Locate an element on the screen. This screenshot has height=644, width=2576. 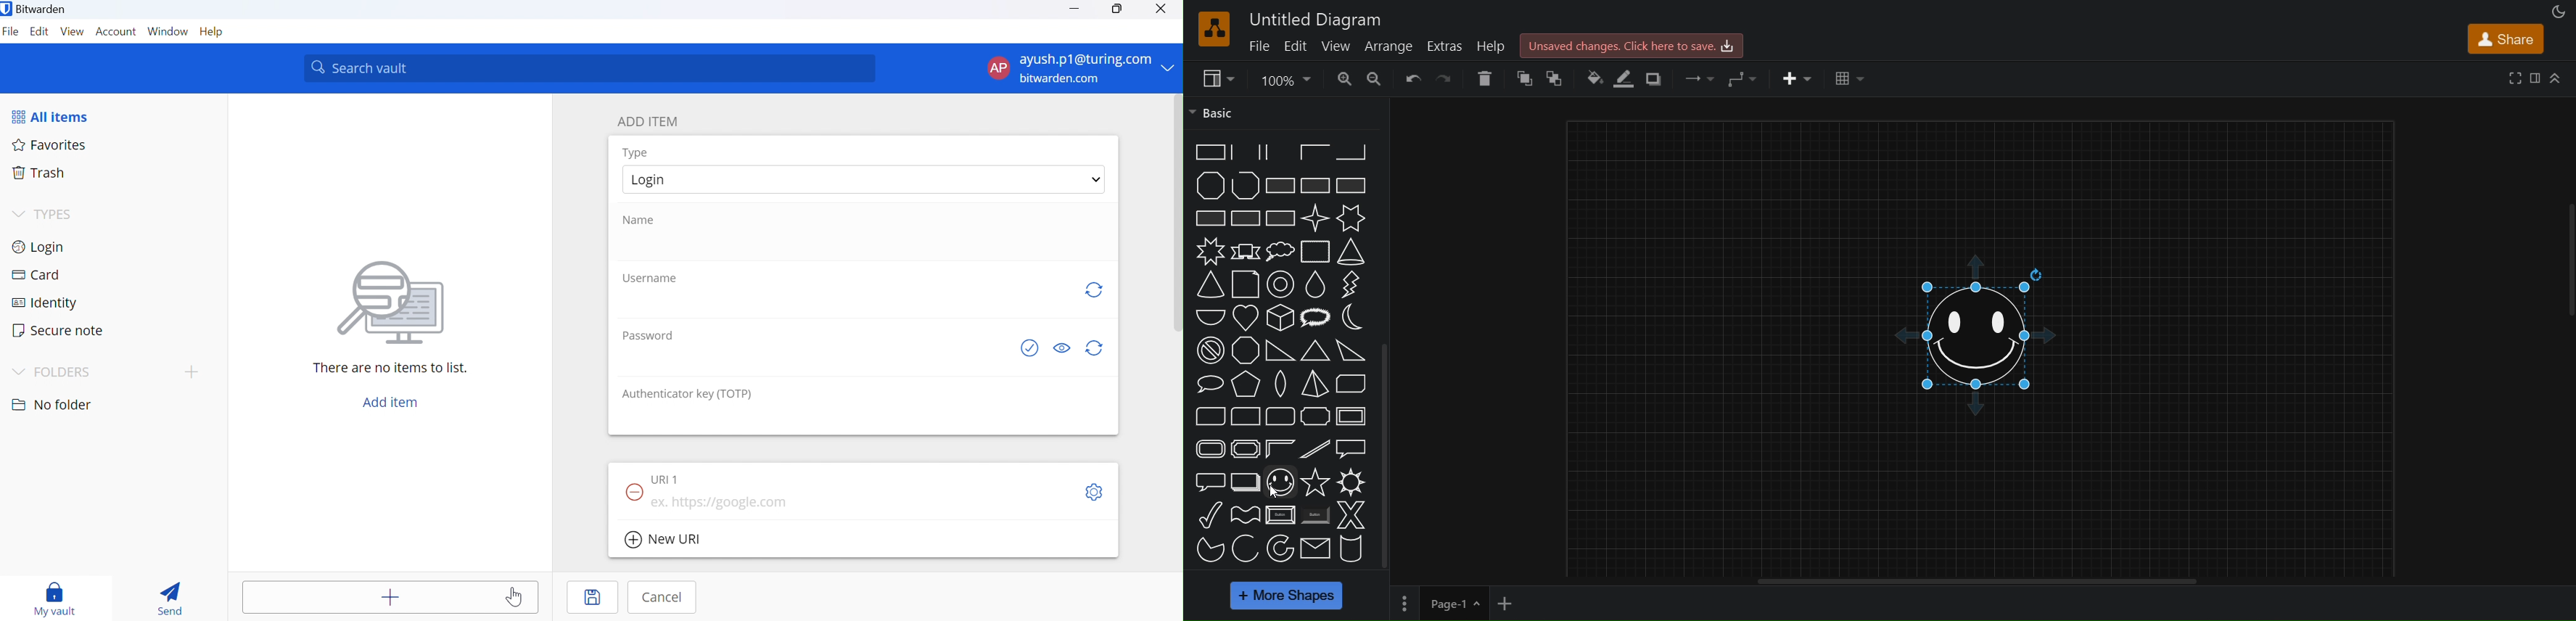
partial rectangle is located at coordinates (1245, 152).